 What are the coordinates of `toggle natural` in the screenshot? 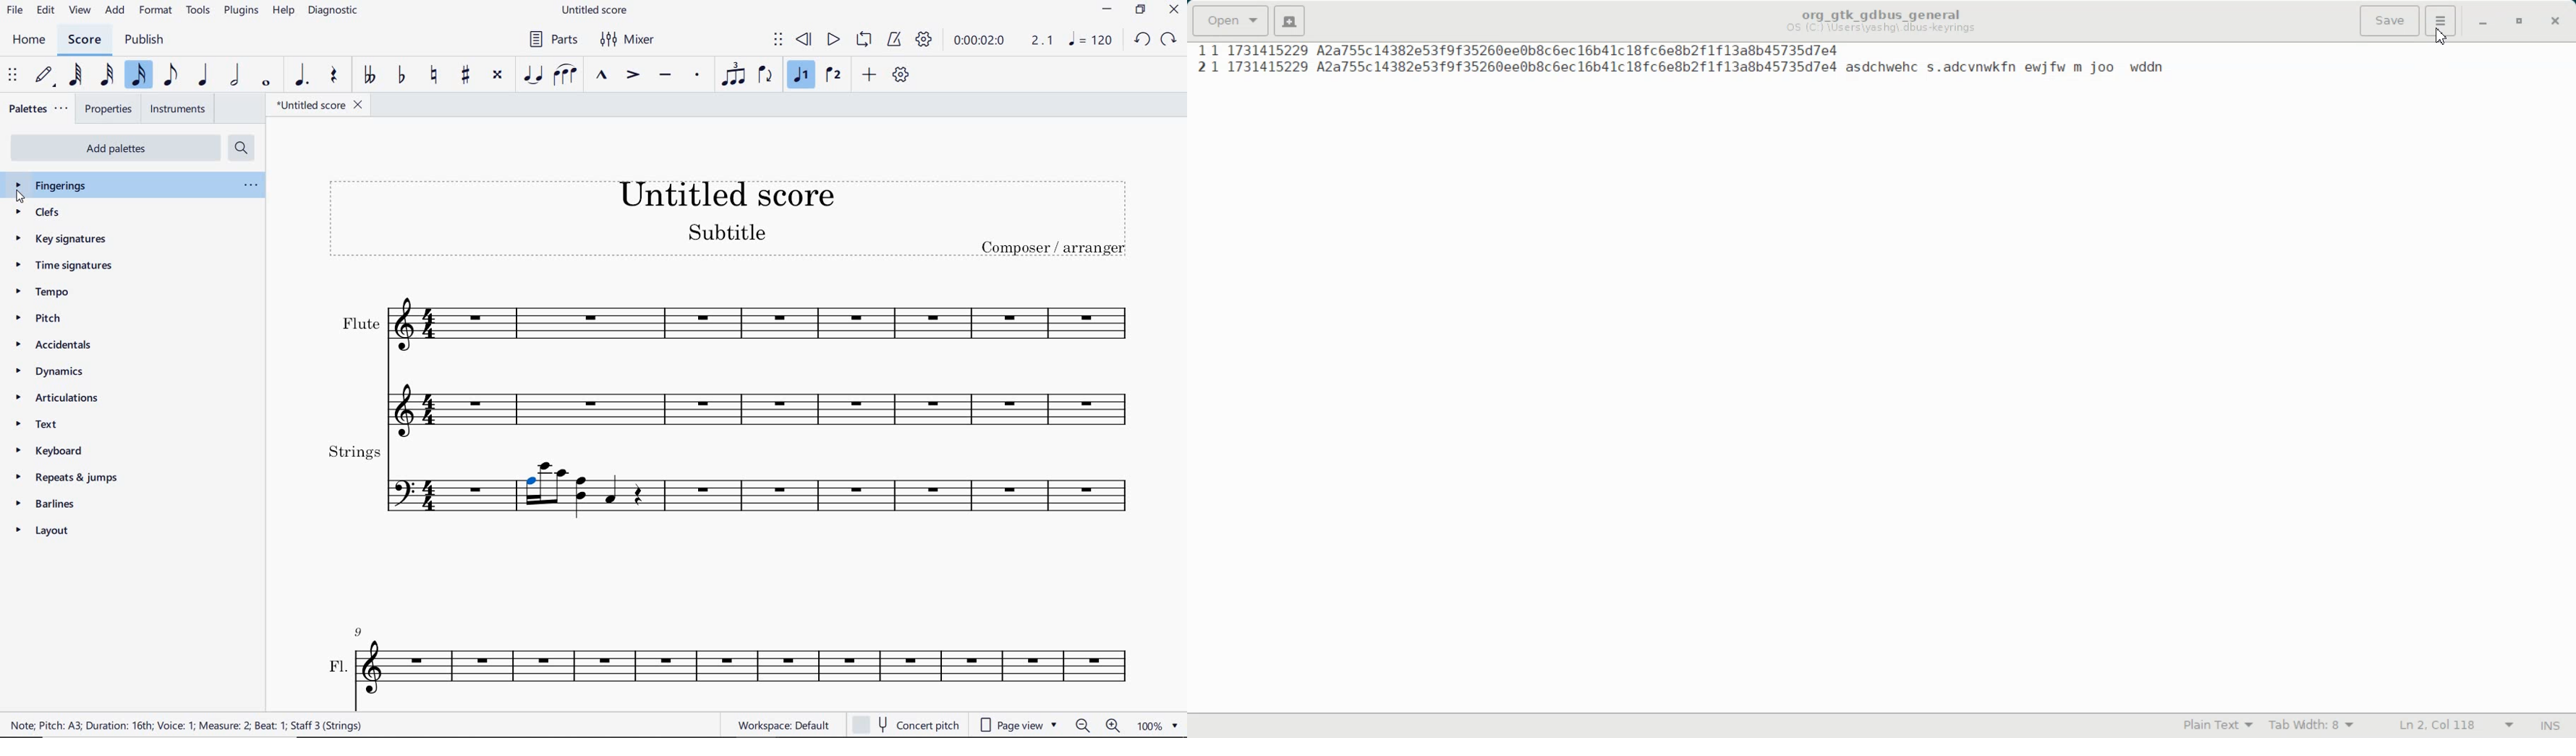 It's located at (436, 73).